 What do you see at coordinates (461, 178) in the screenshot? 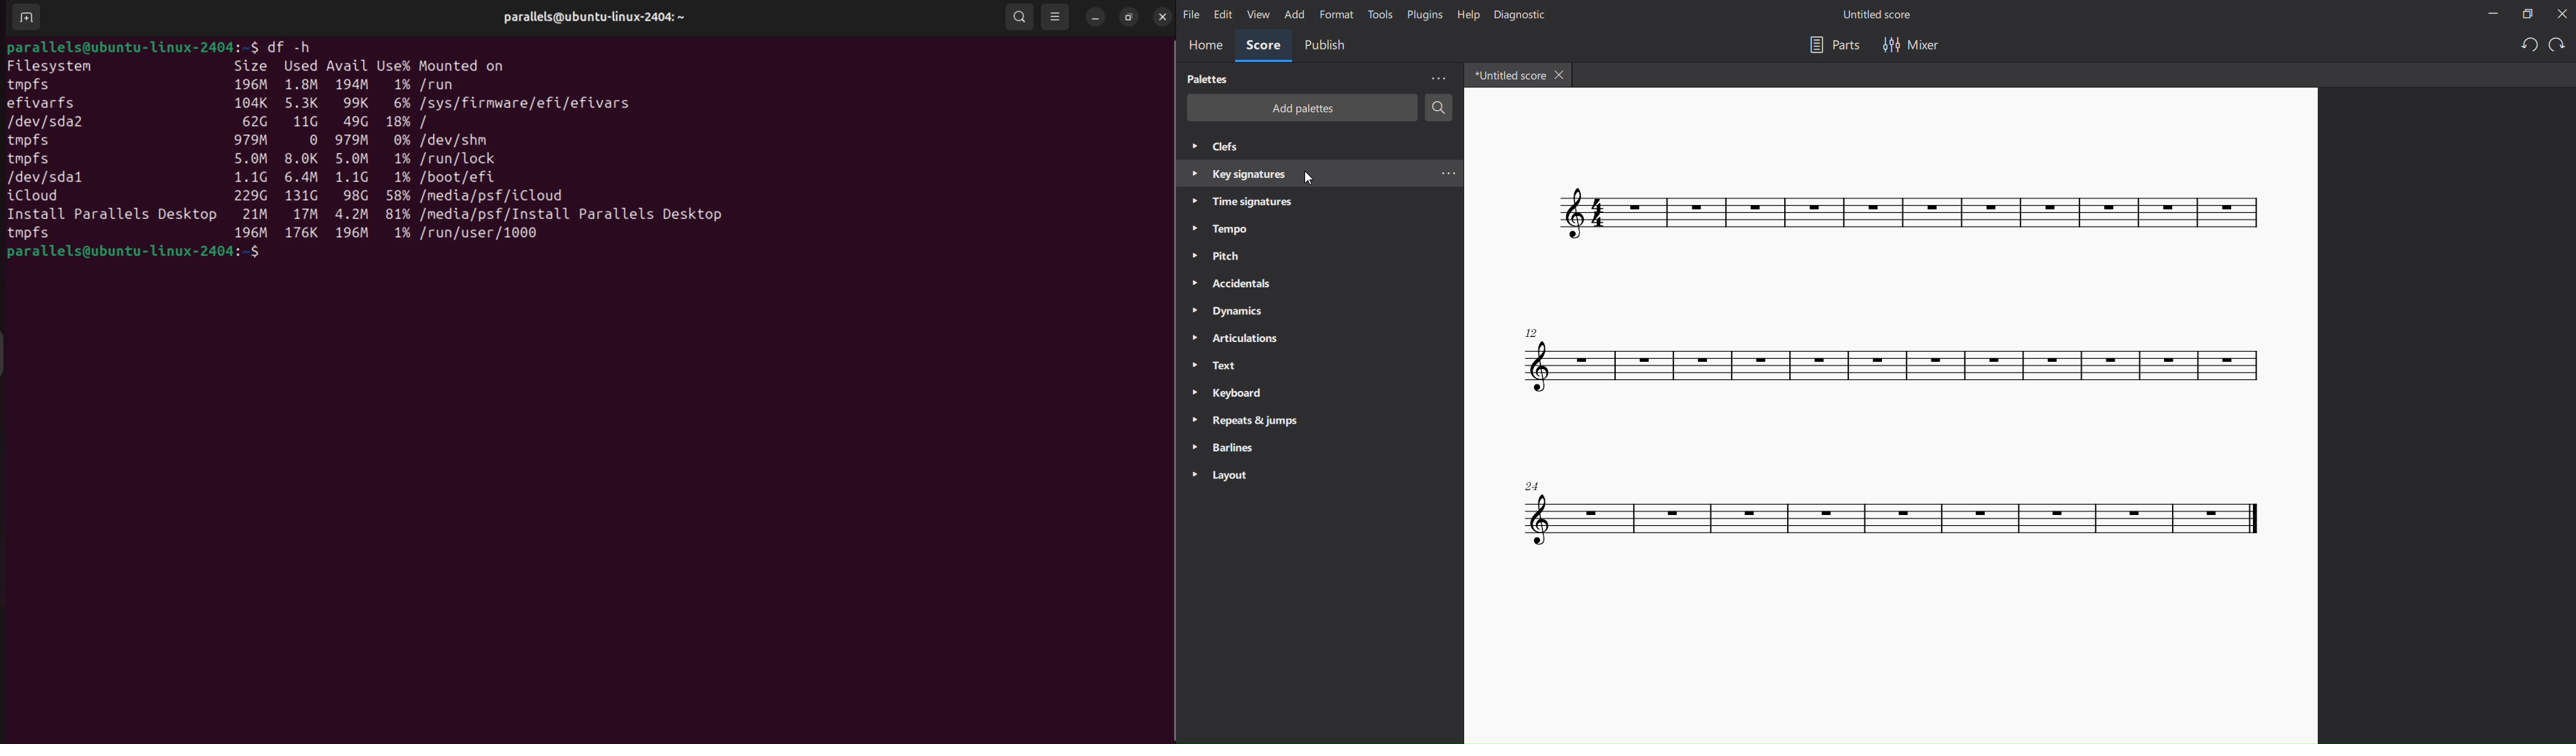
I see `/boot/efi` at bounding box center [461, 178].